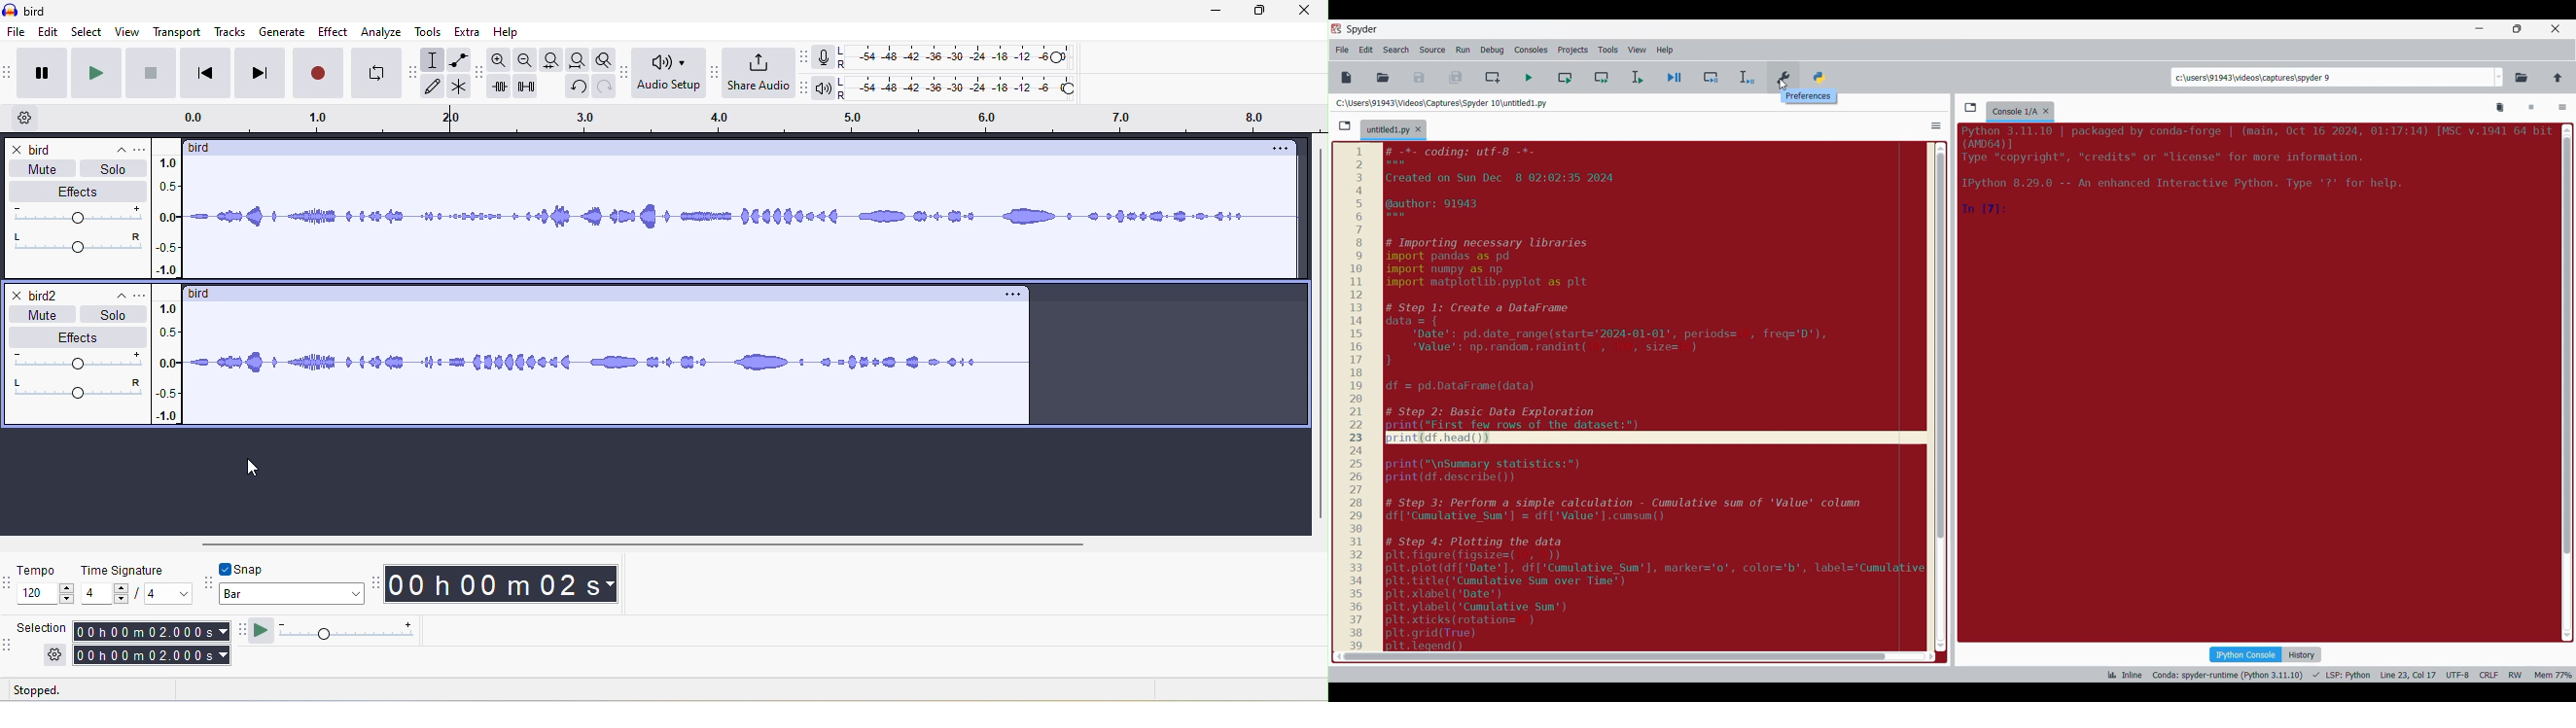  Describe the element at coordinates (1937, 125) in the screenshot. I see `Options` at that location.